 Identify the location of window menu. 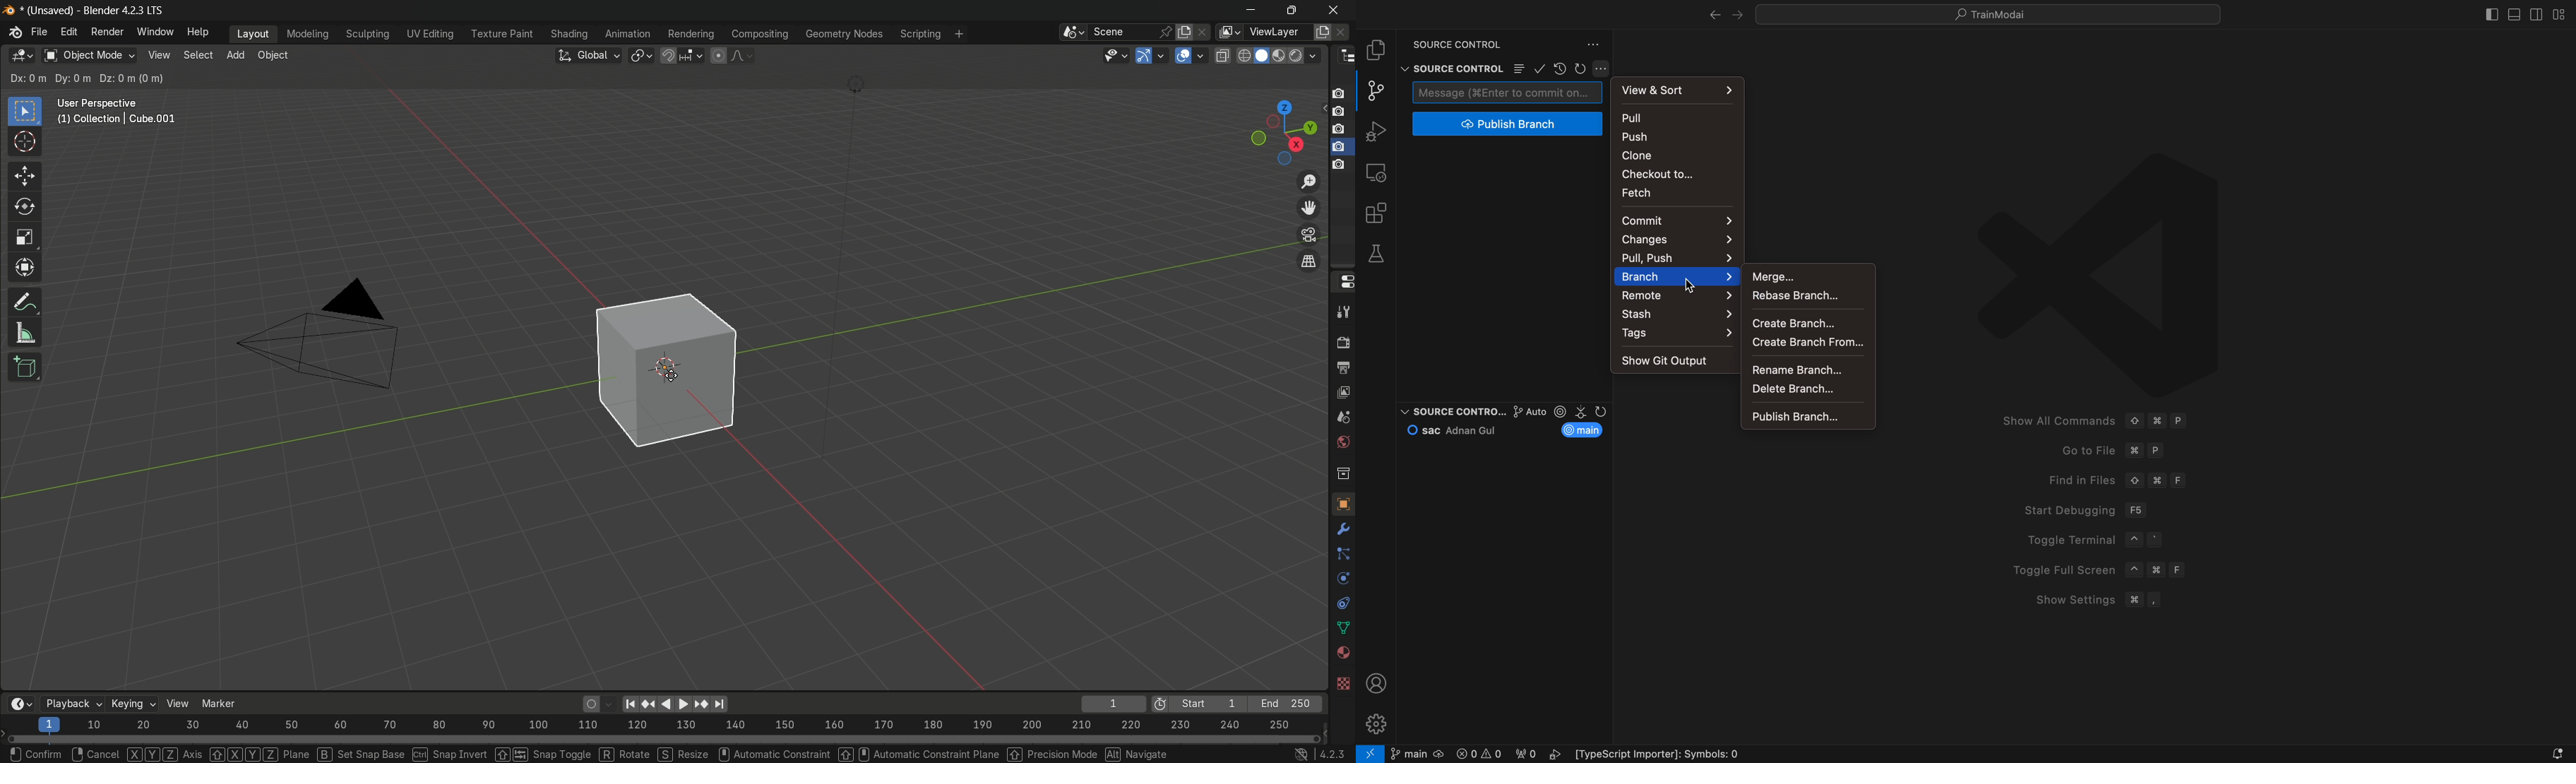
(154, 32).